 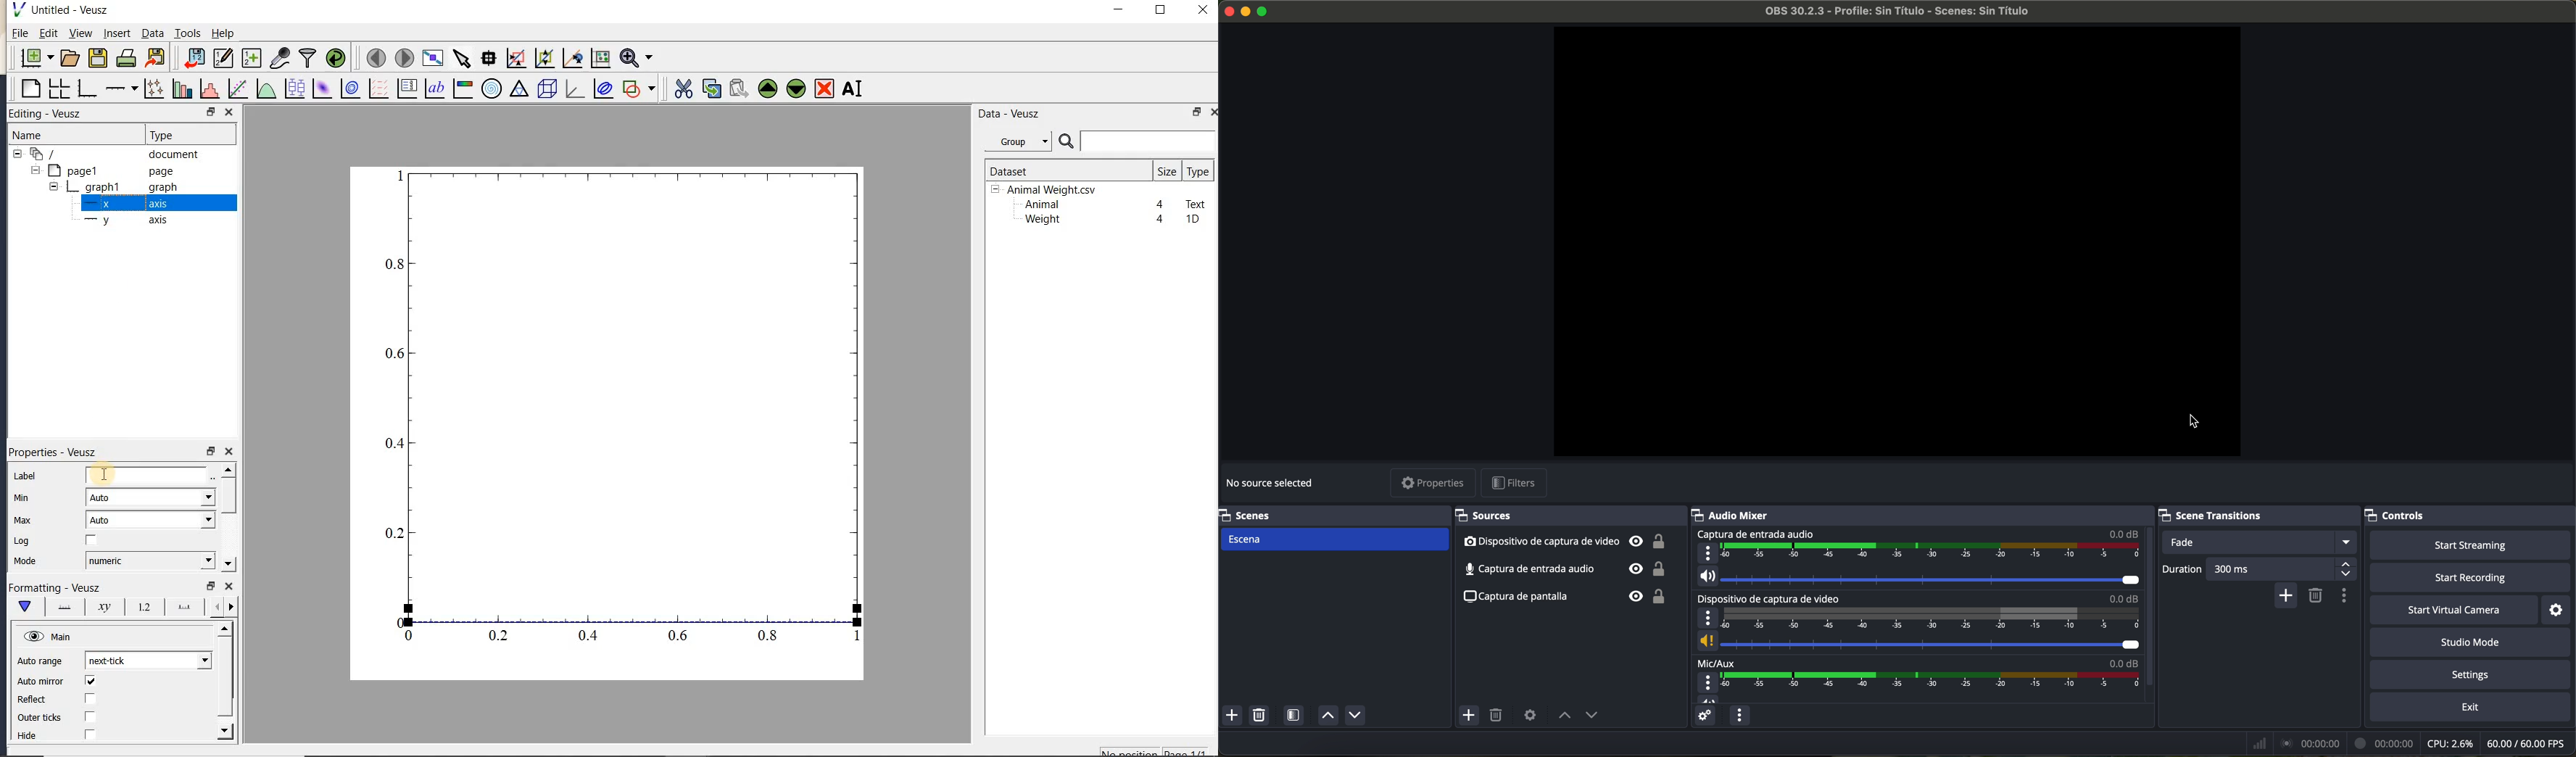 I want to click on move source down, so click(x=1355, y=715).